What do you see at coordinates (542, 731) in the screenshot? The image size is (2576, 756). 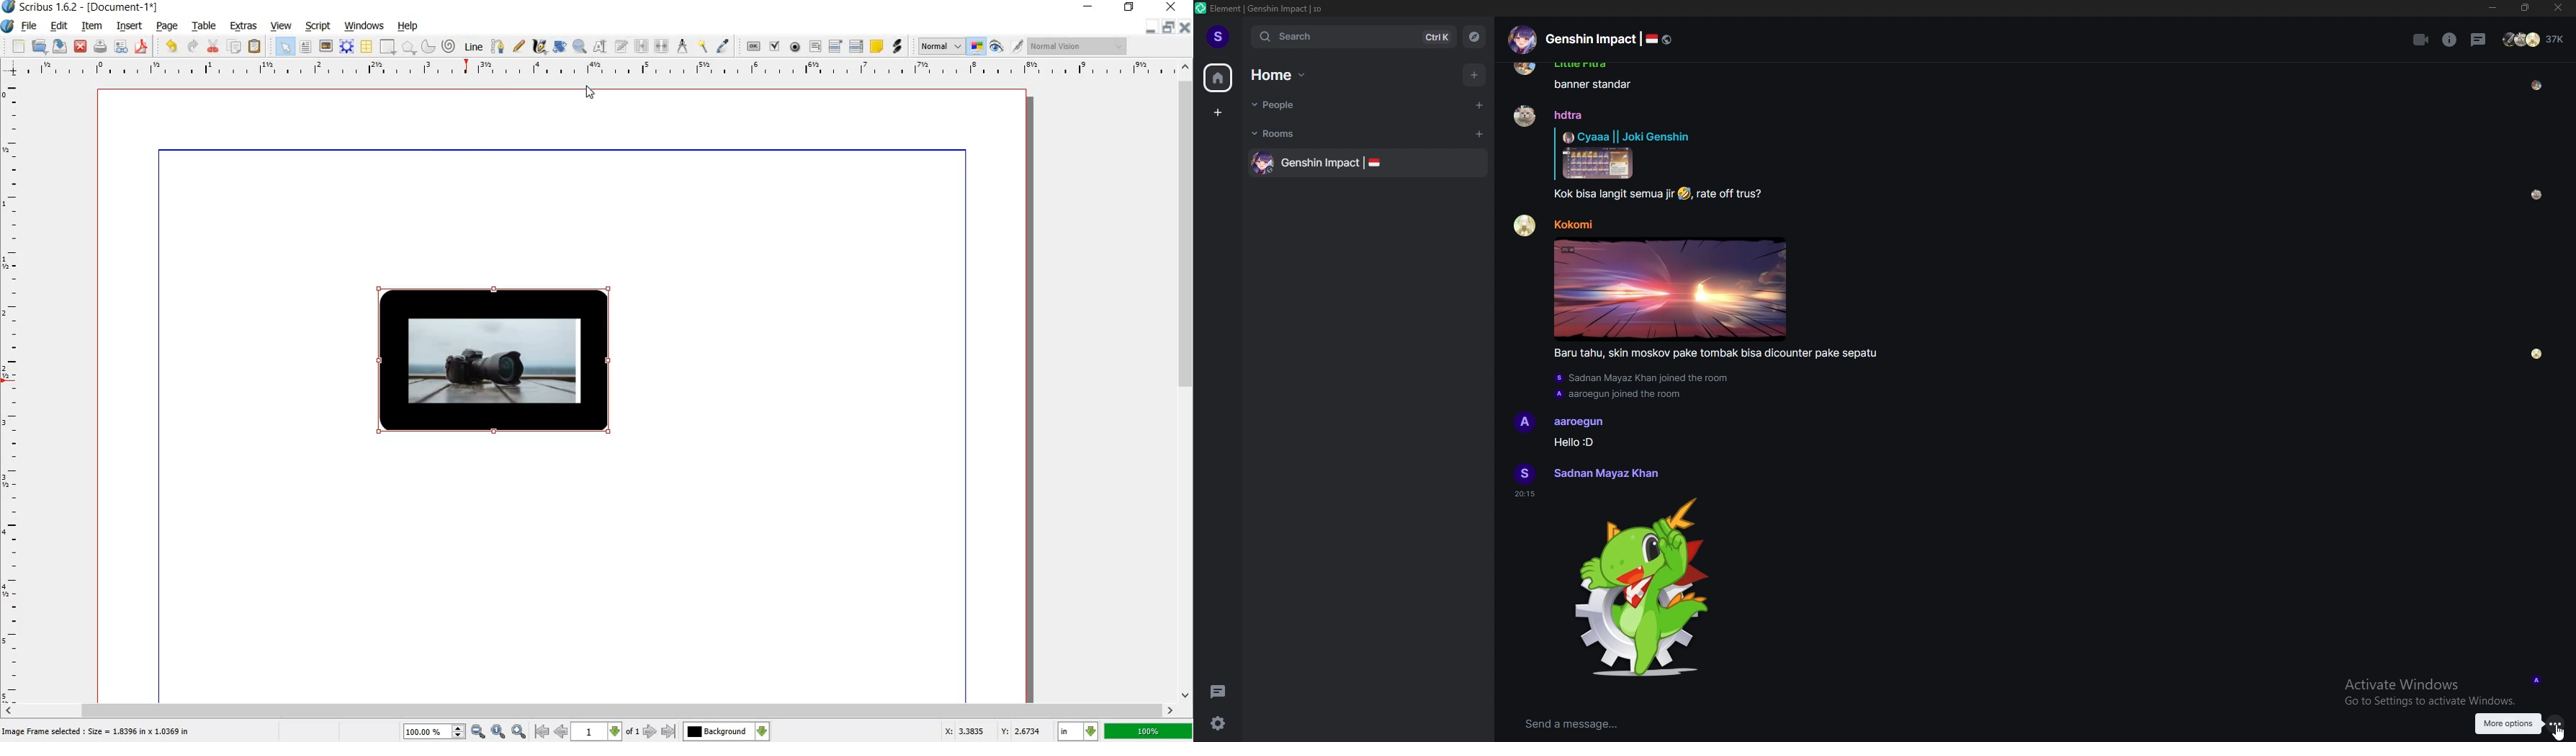 I see `go to antepenultimate page` at bounding box center [542, 731].